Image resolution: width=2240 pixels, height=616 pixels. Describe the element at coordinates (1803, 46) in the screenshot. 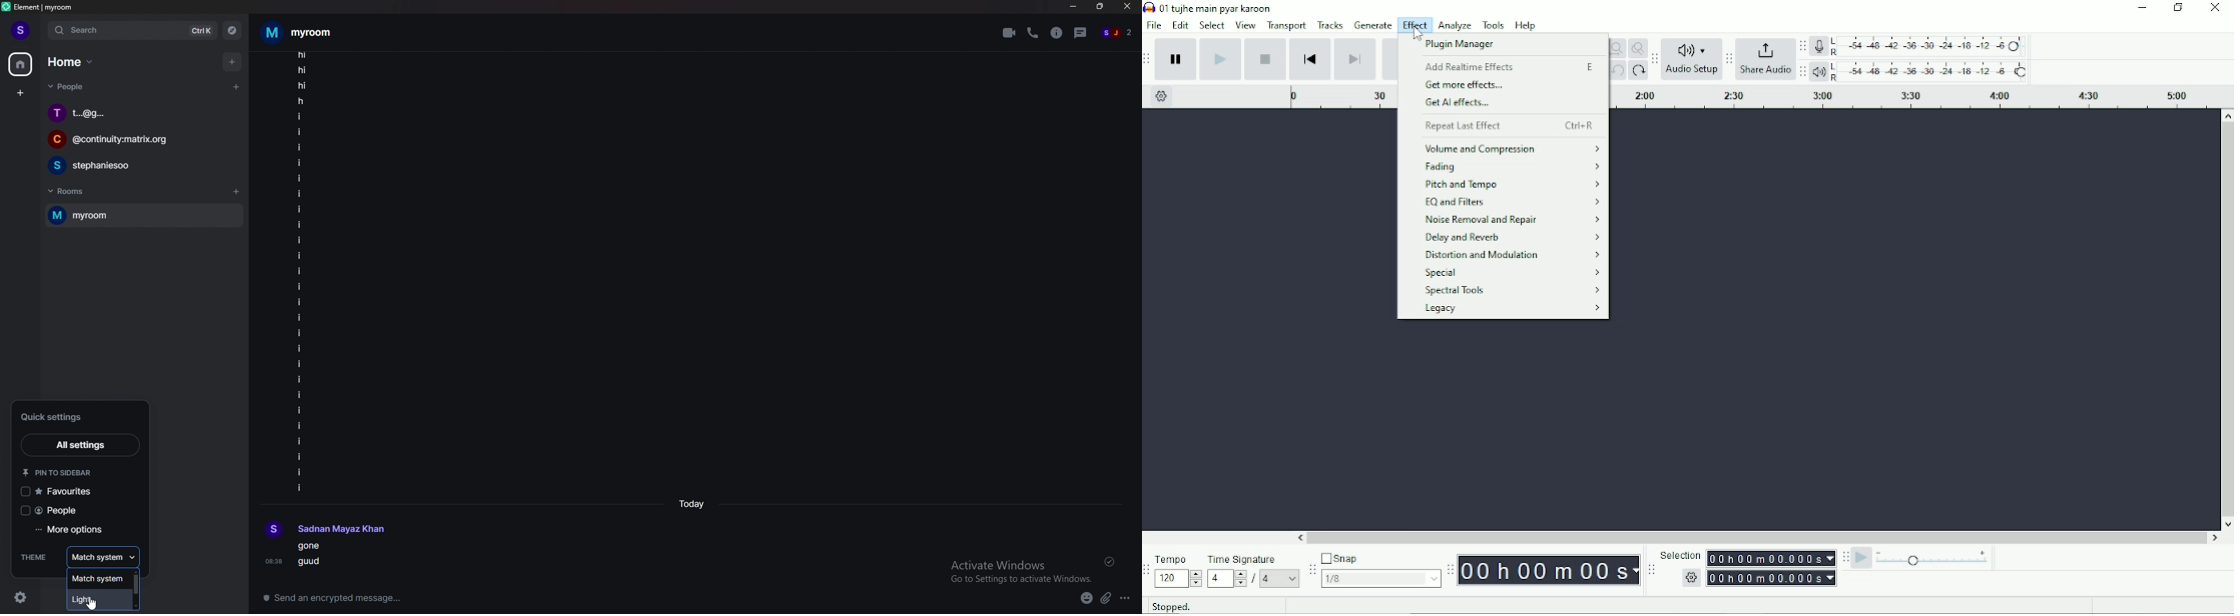

I see `Audacity record meter toolbar` at that location.